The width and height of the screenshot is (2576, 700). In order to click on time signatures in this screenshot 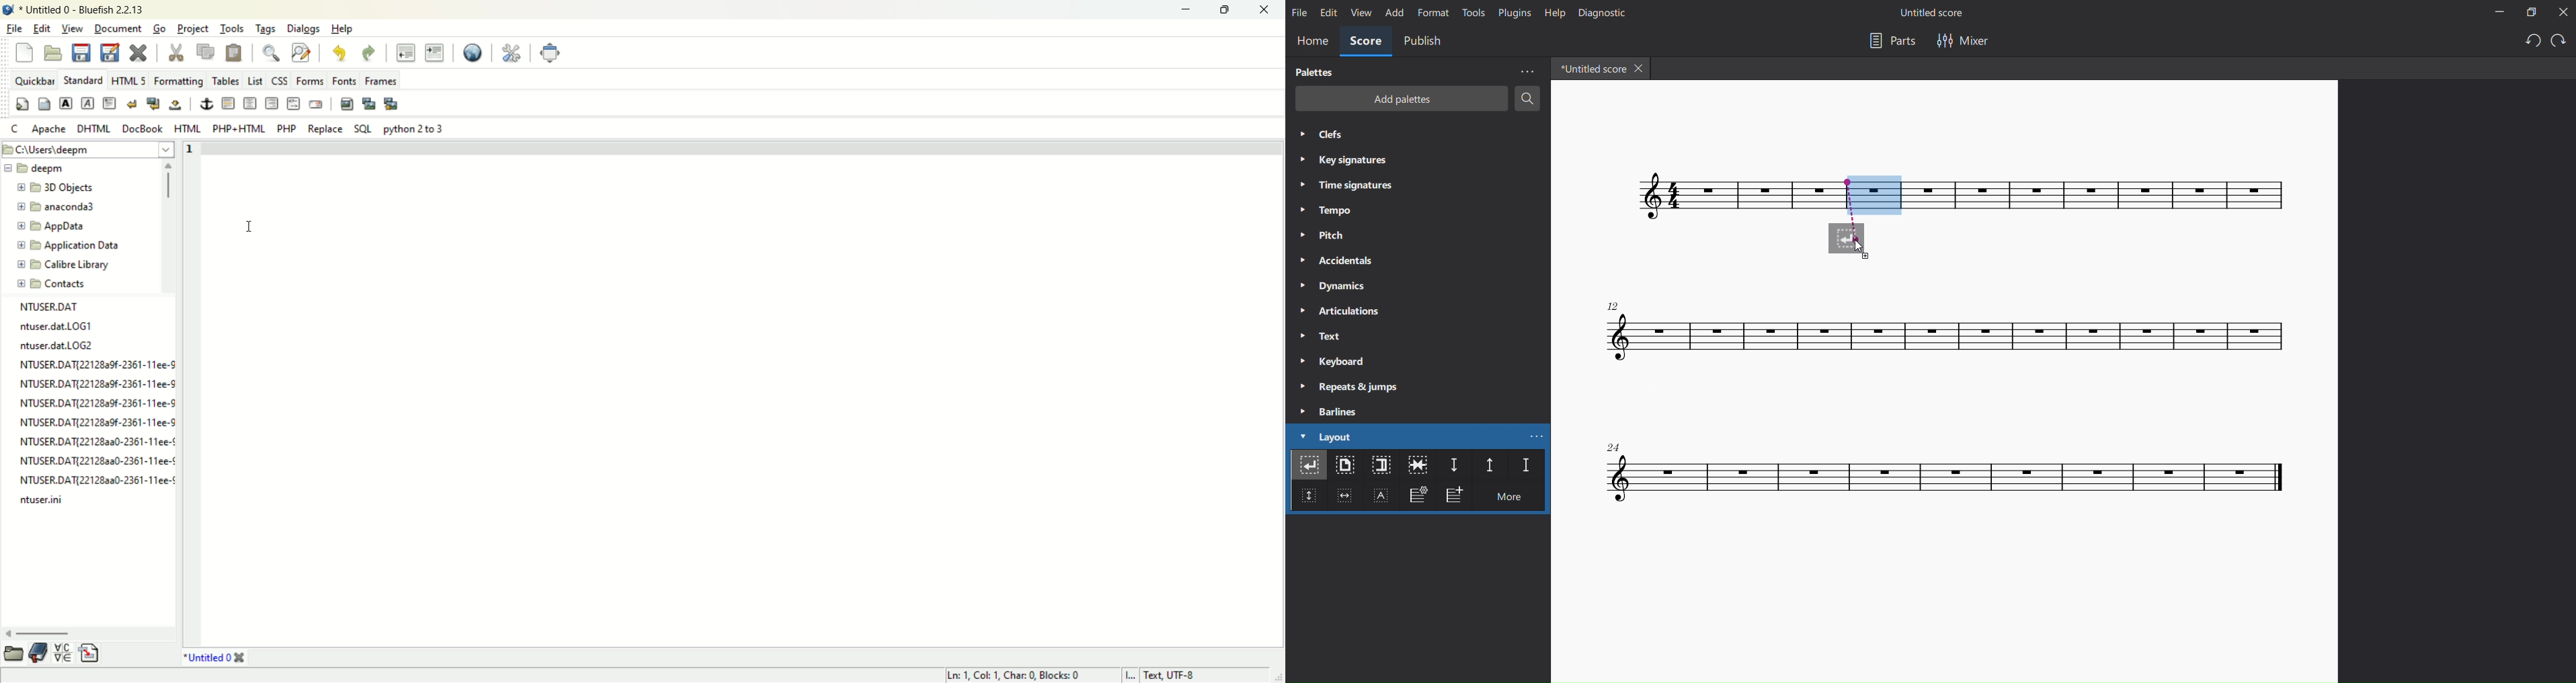, I will do `click(1353, 184)`.